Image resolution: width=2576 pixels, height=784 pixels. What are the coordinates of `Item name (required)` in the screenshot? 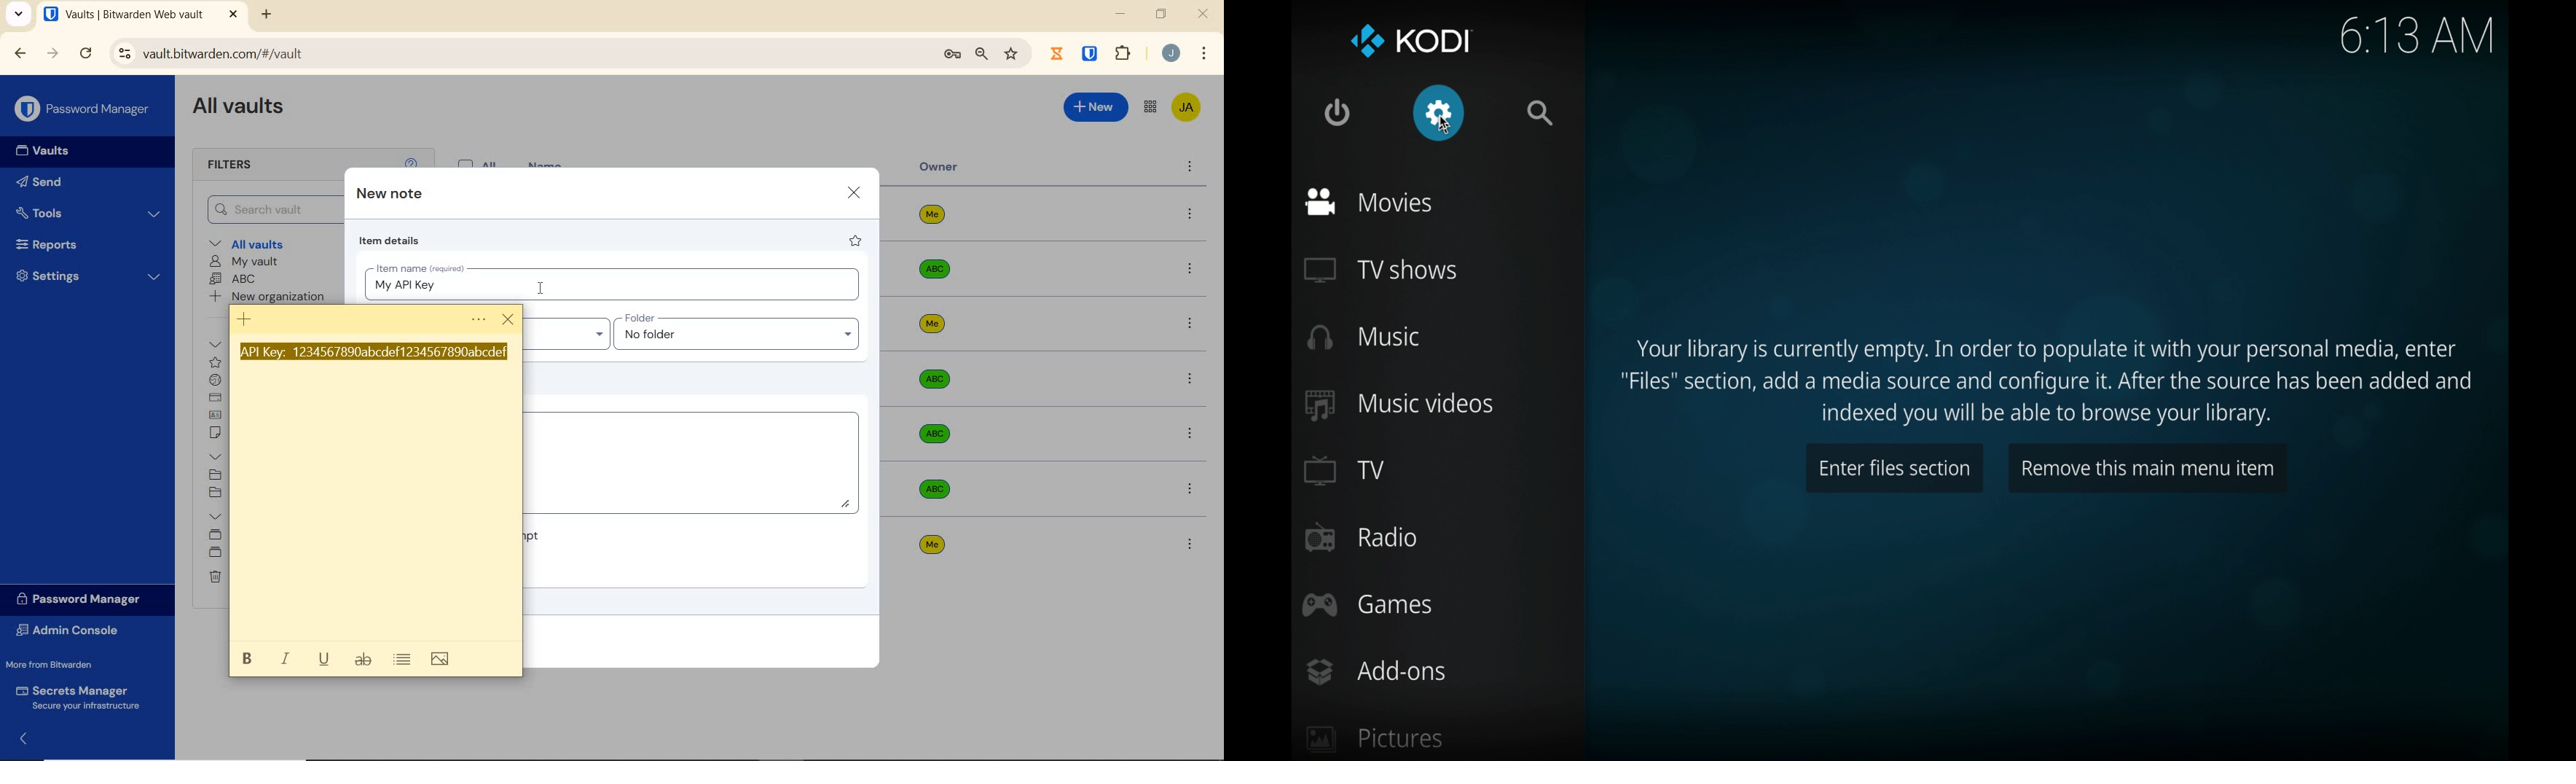 It's located at (419, 266).